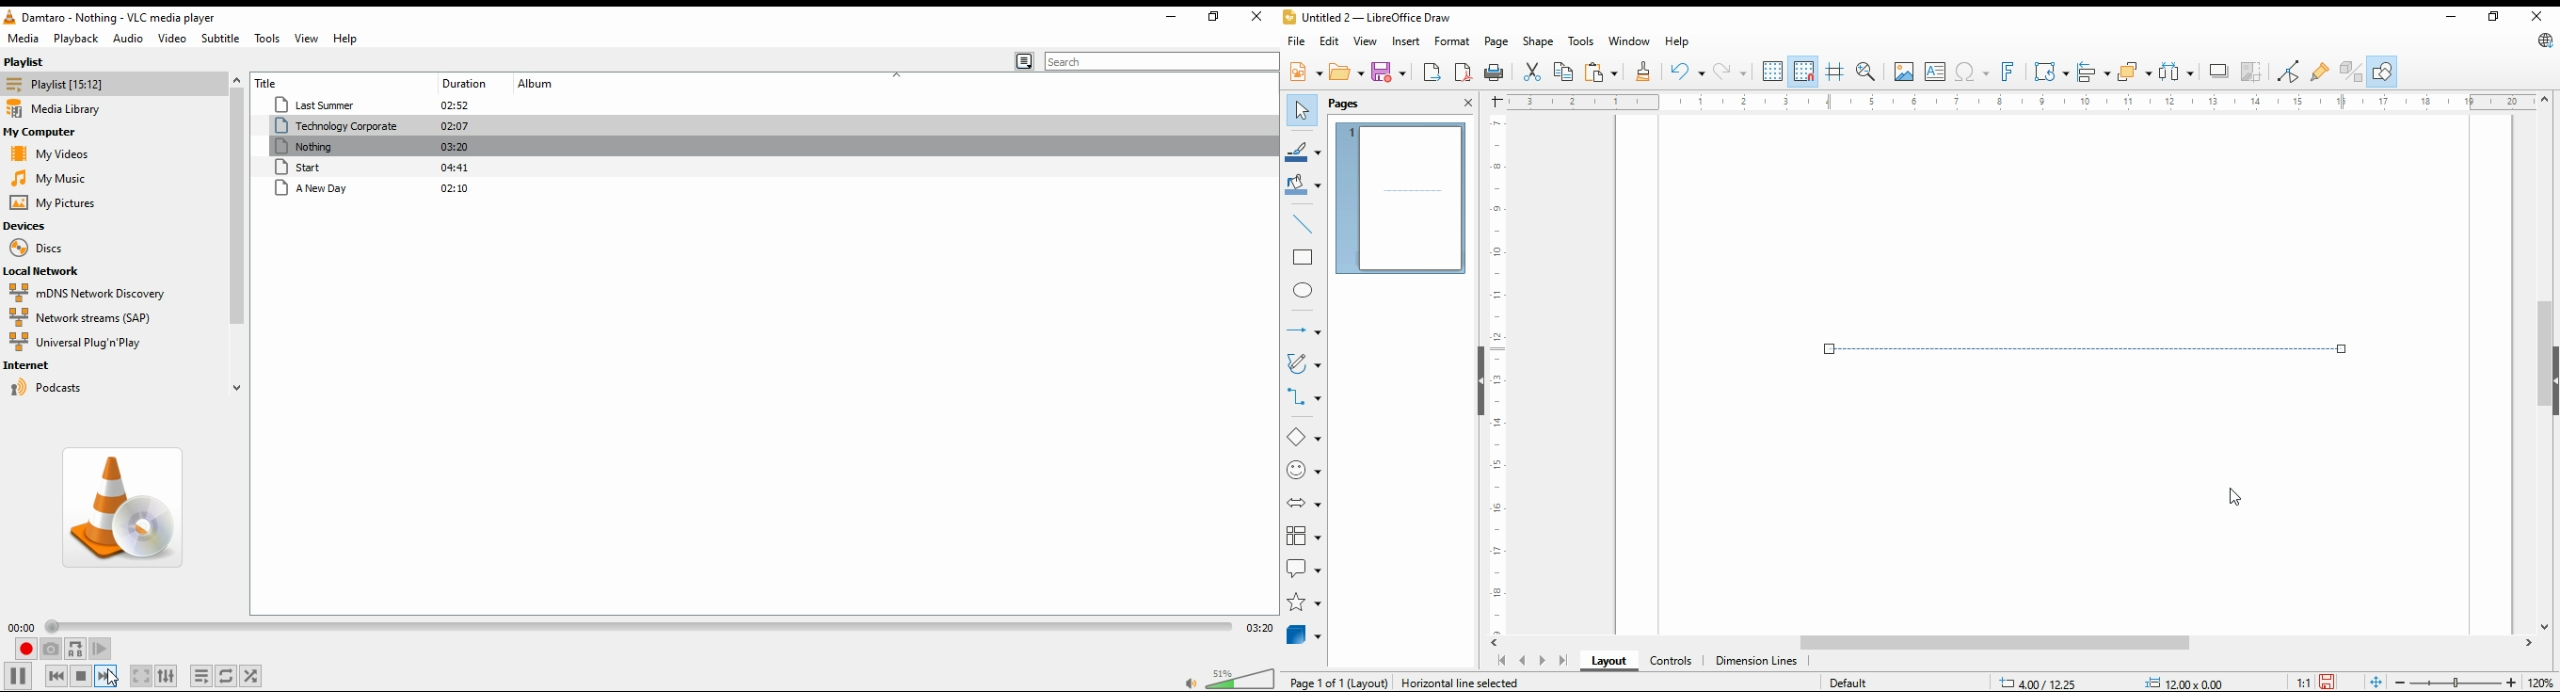 Image resolution: width=2576 pixels, height=700 pixels. I want to click on new, so click(1305, 70).